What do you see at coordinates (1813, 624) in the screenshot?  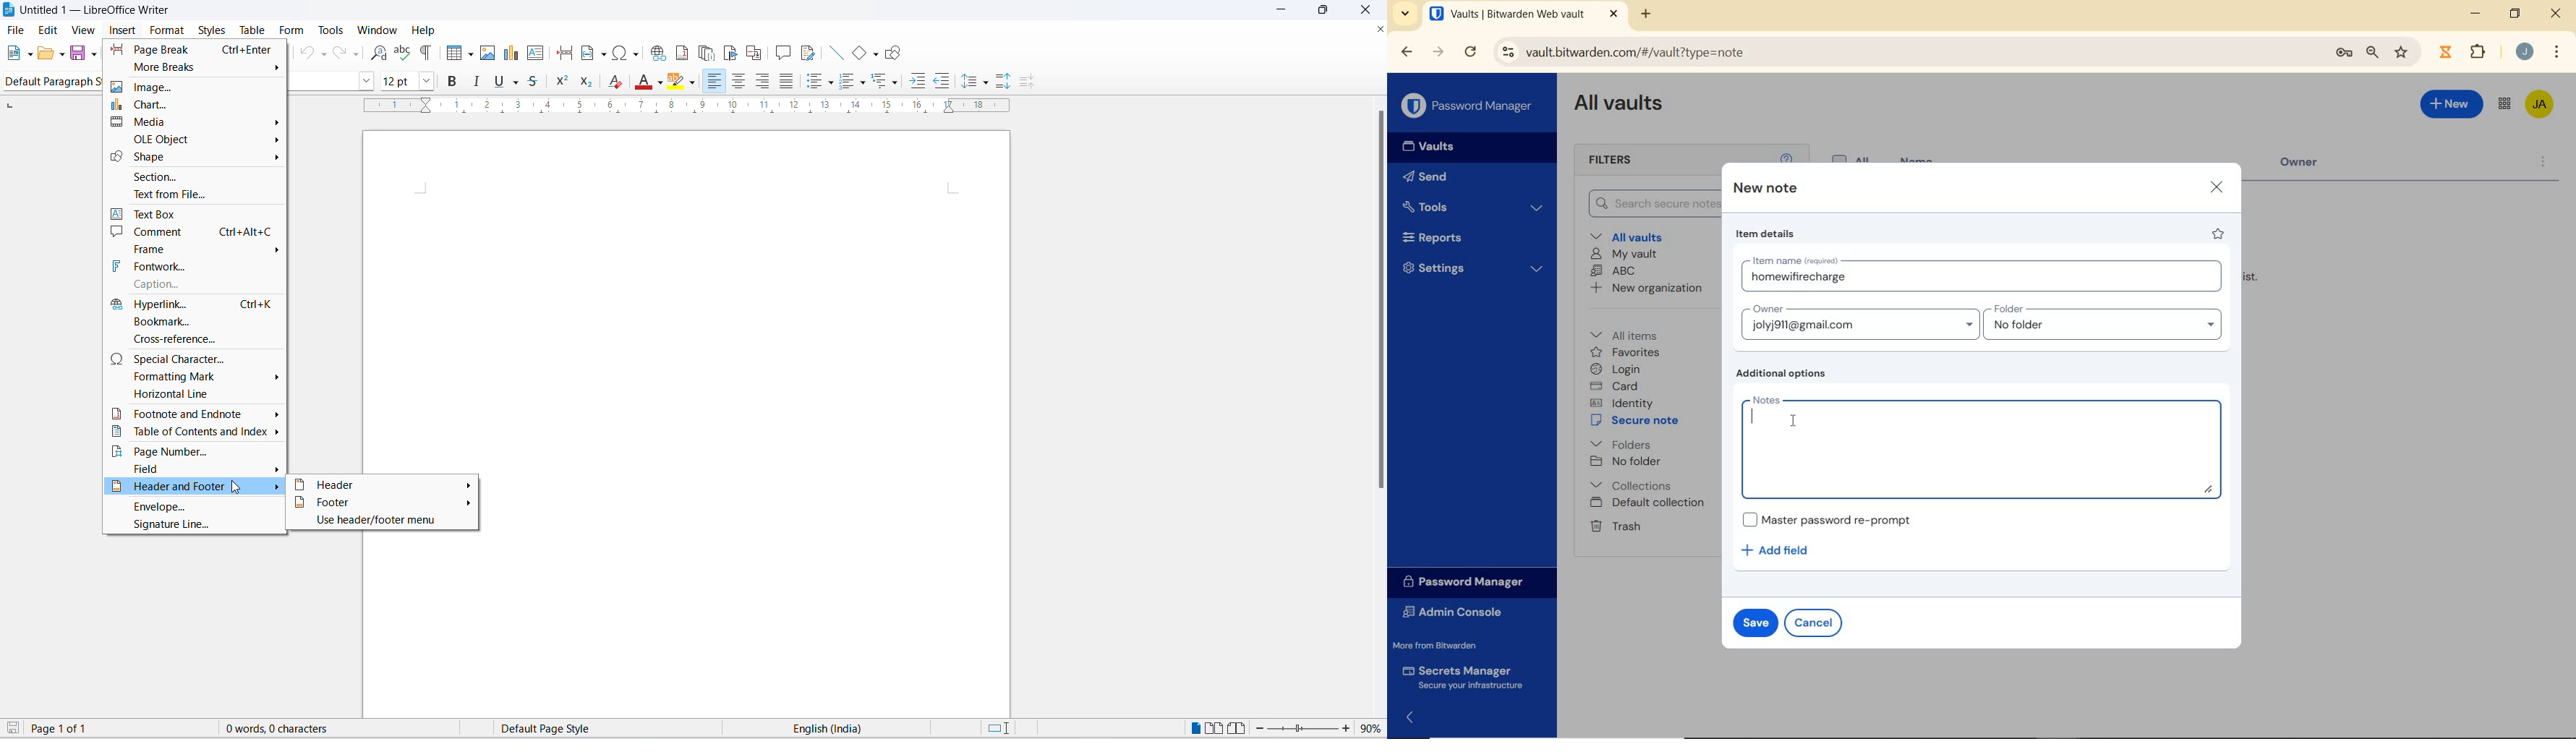 I see `cancel` at bounding box center [1813, 624].